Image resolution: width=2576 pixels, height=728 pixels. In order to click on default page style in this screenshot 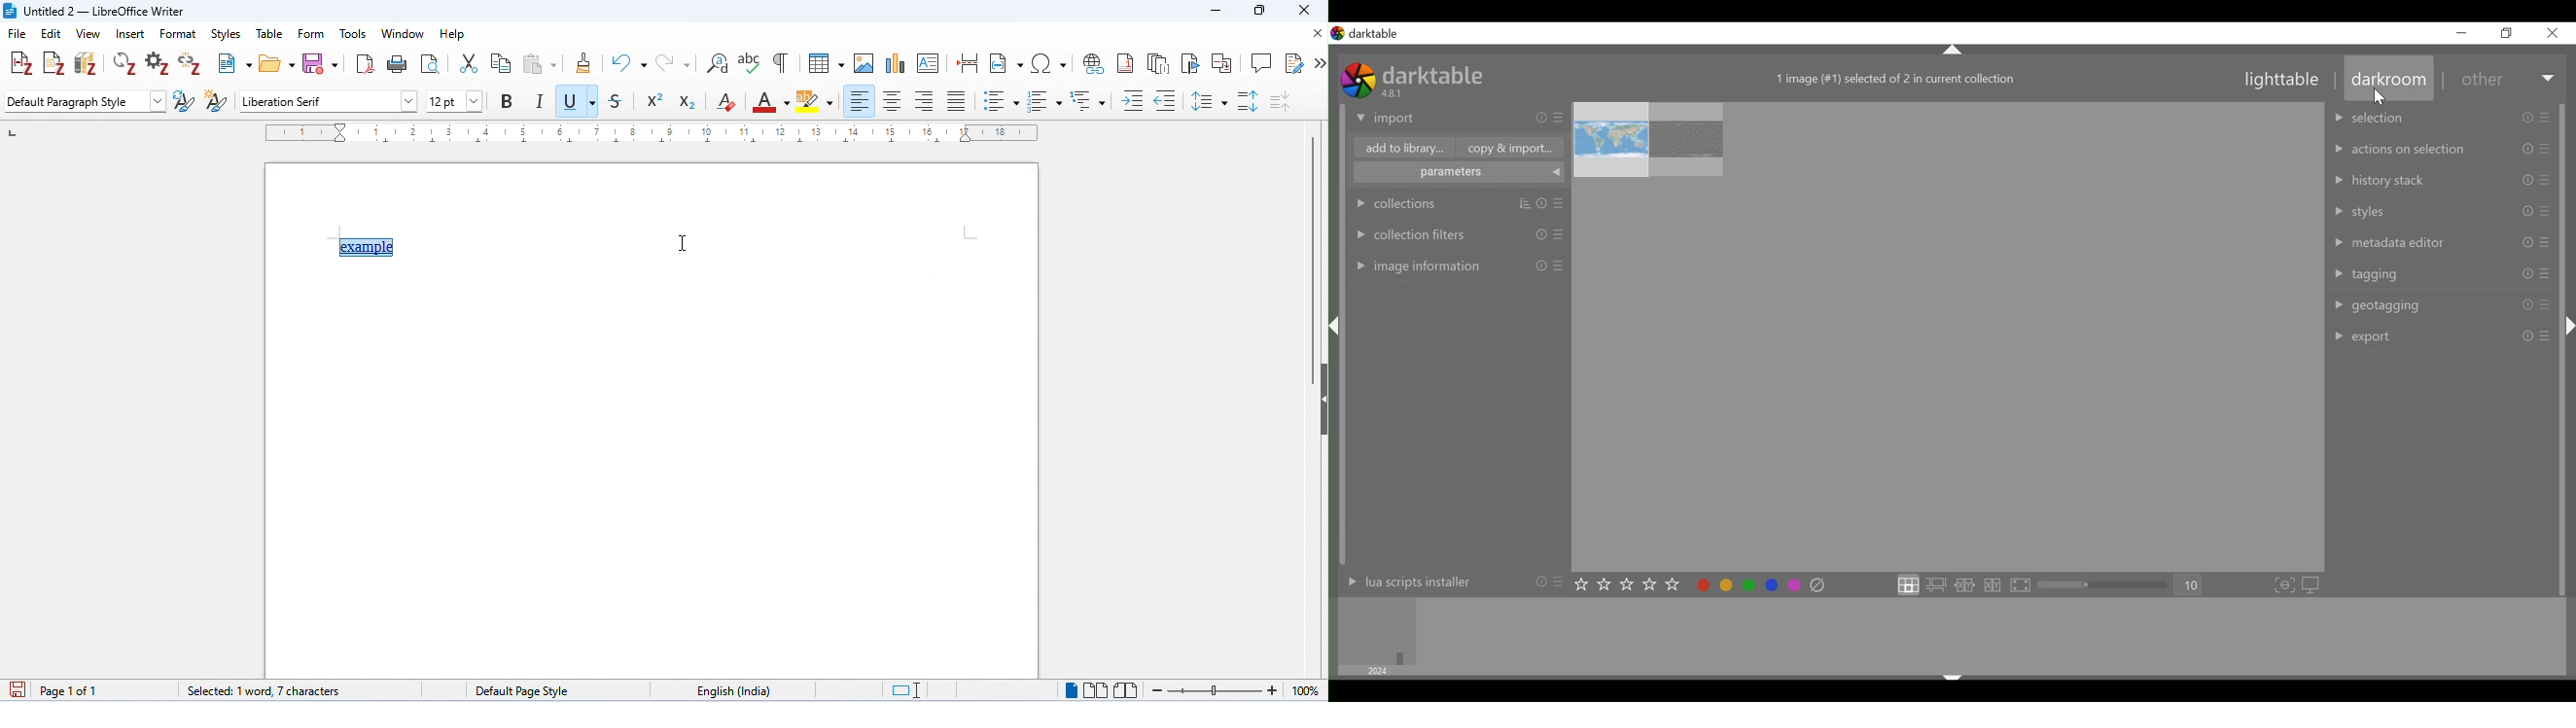, I will do `click(497, 691)`.